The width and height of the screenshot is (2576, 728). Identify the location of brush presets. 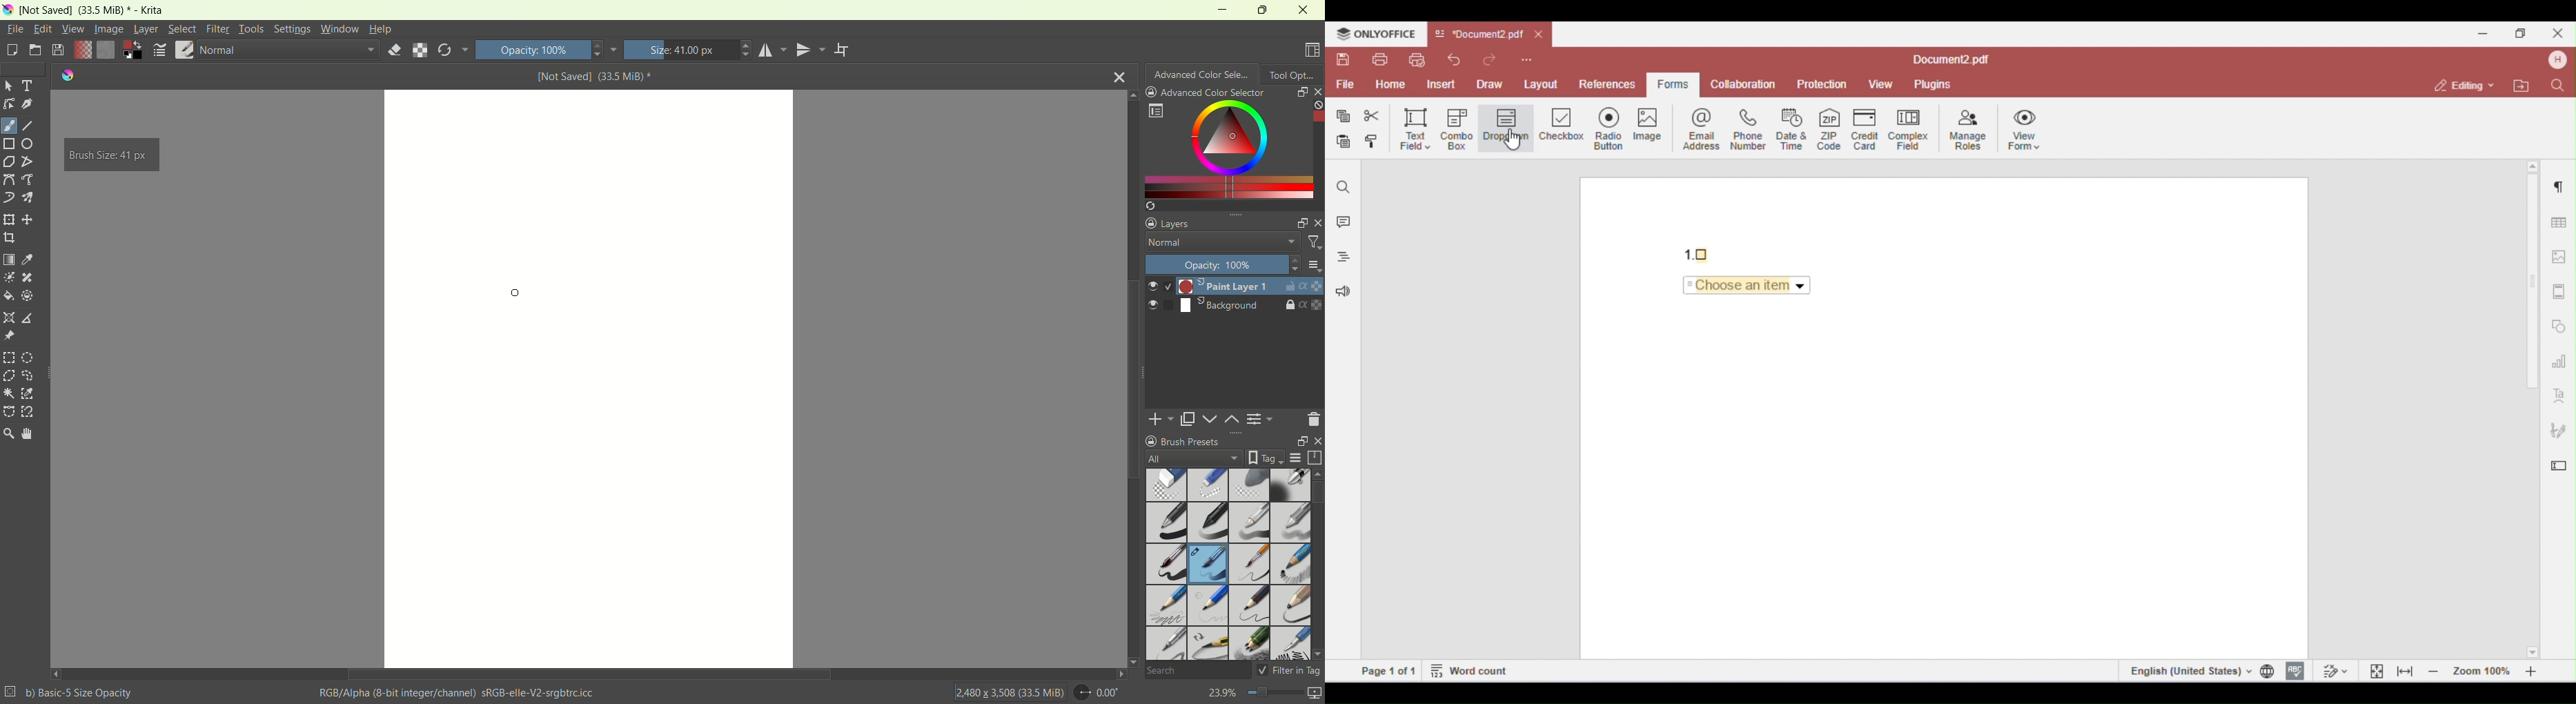
(1183, 441).